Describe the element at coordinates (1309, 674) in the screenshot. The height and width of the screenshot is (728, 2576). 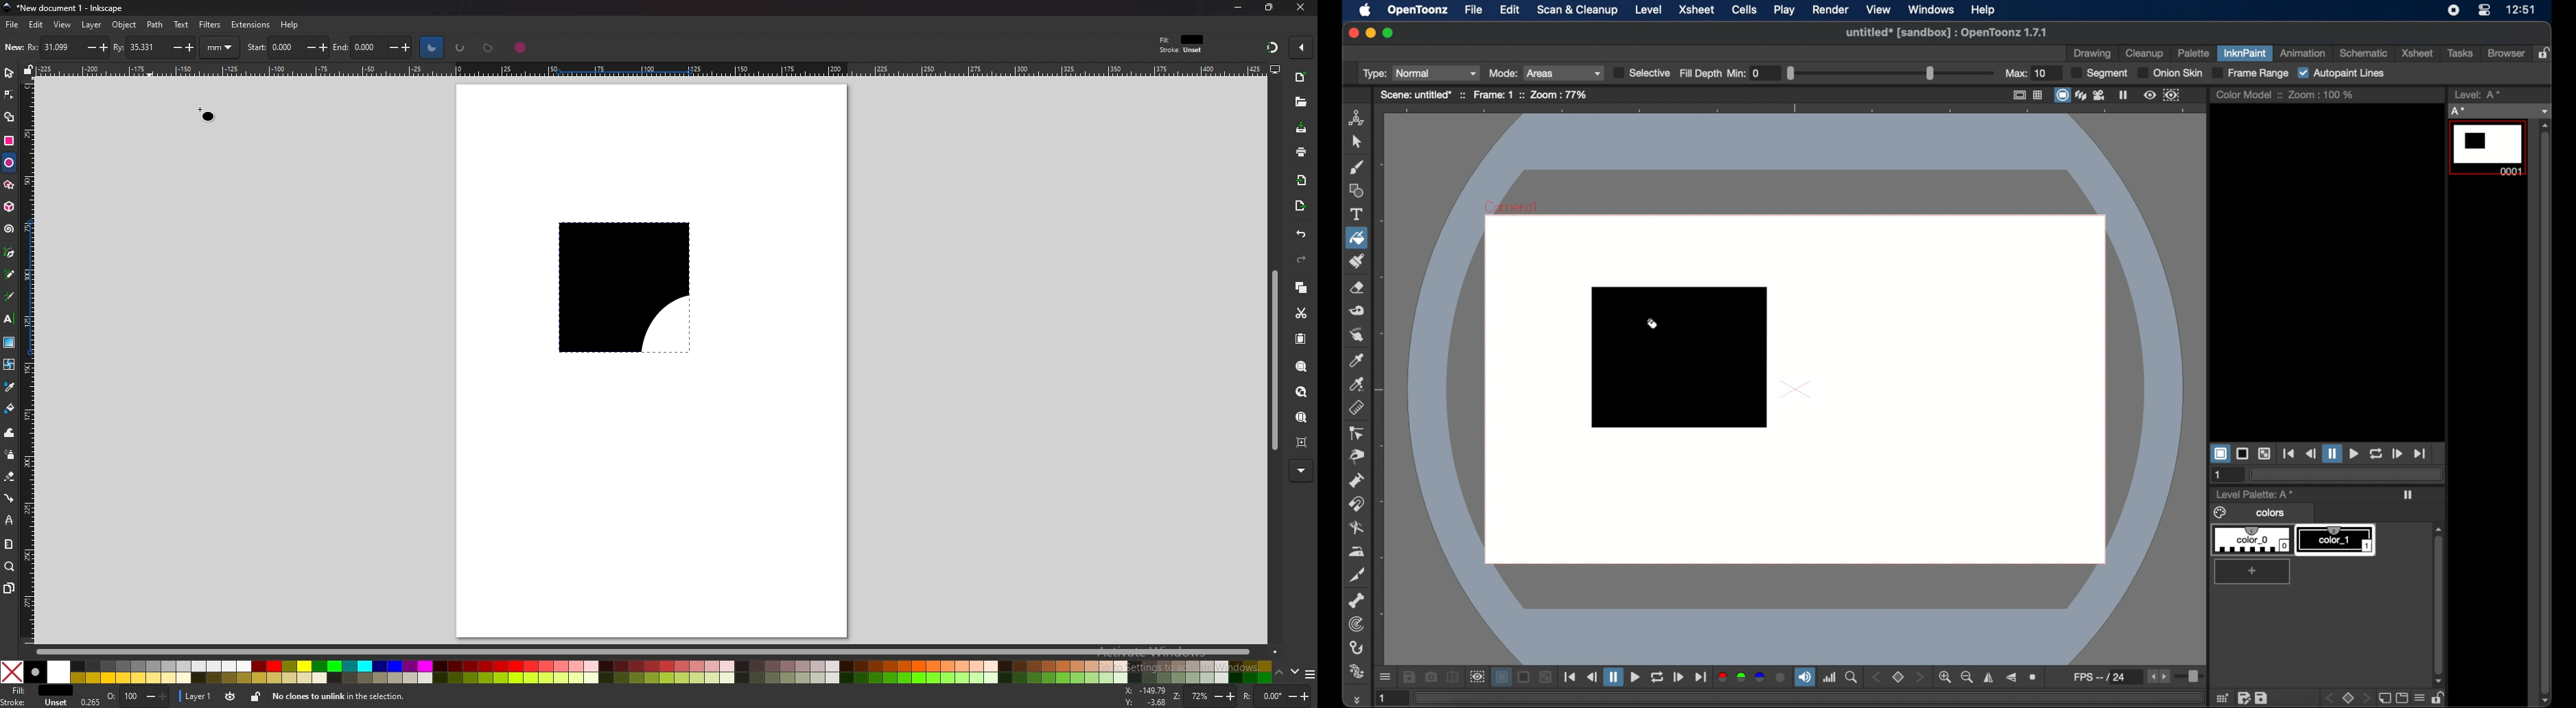
I see `more colors` at that location.